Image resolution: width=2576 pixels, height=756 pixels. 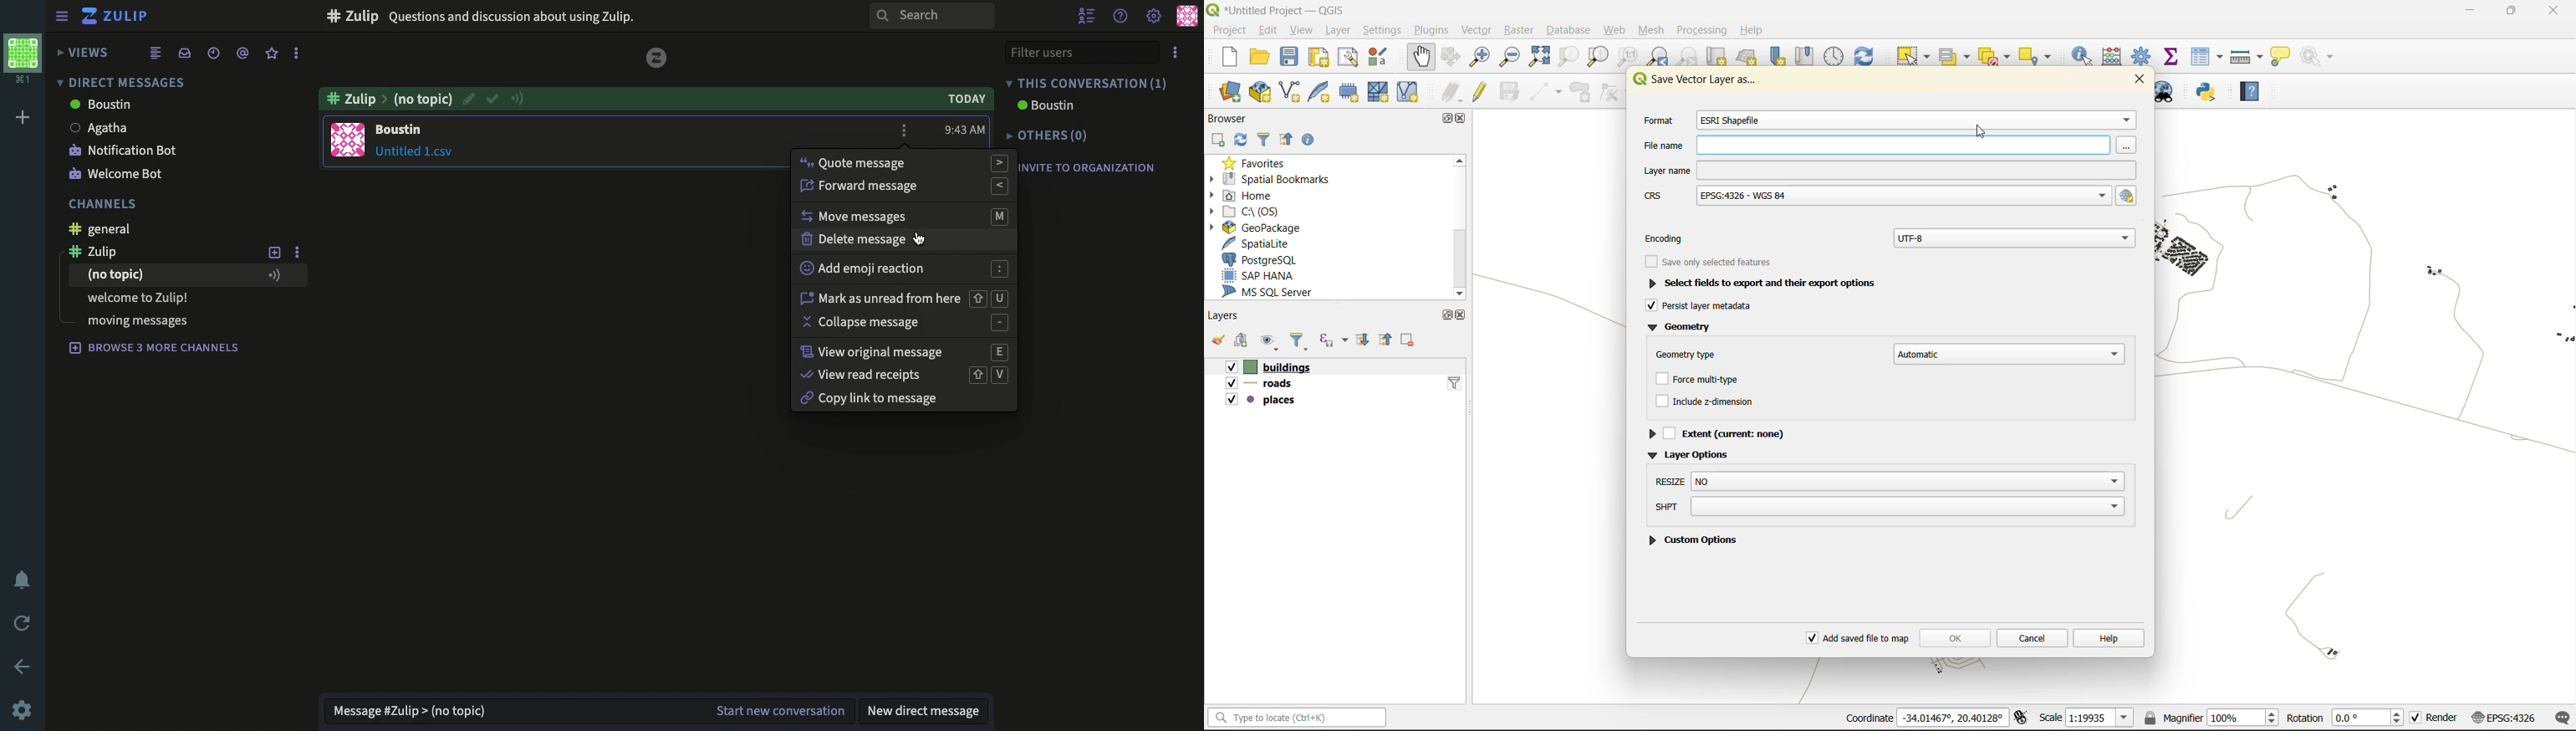 What do you see at coordinates (90, 18) in the screenshot?
I see `zulip logo` at bounding box center [90, 18].